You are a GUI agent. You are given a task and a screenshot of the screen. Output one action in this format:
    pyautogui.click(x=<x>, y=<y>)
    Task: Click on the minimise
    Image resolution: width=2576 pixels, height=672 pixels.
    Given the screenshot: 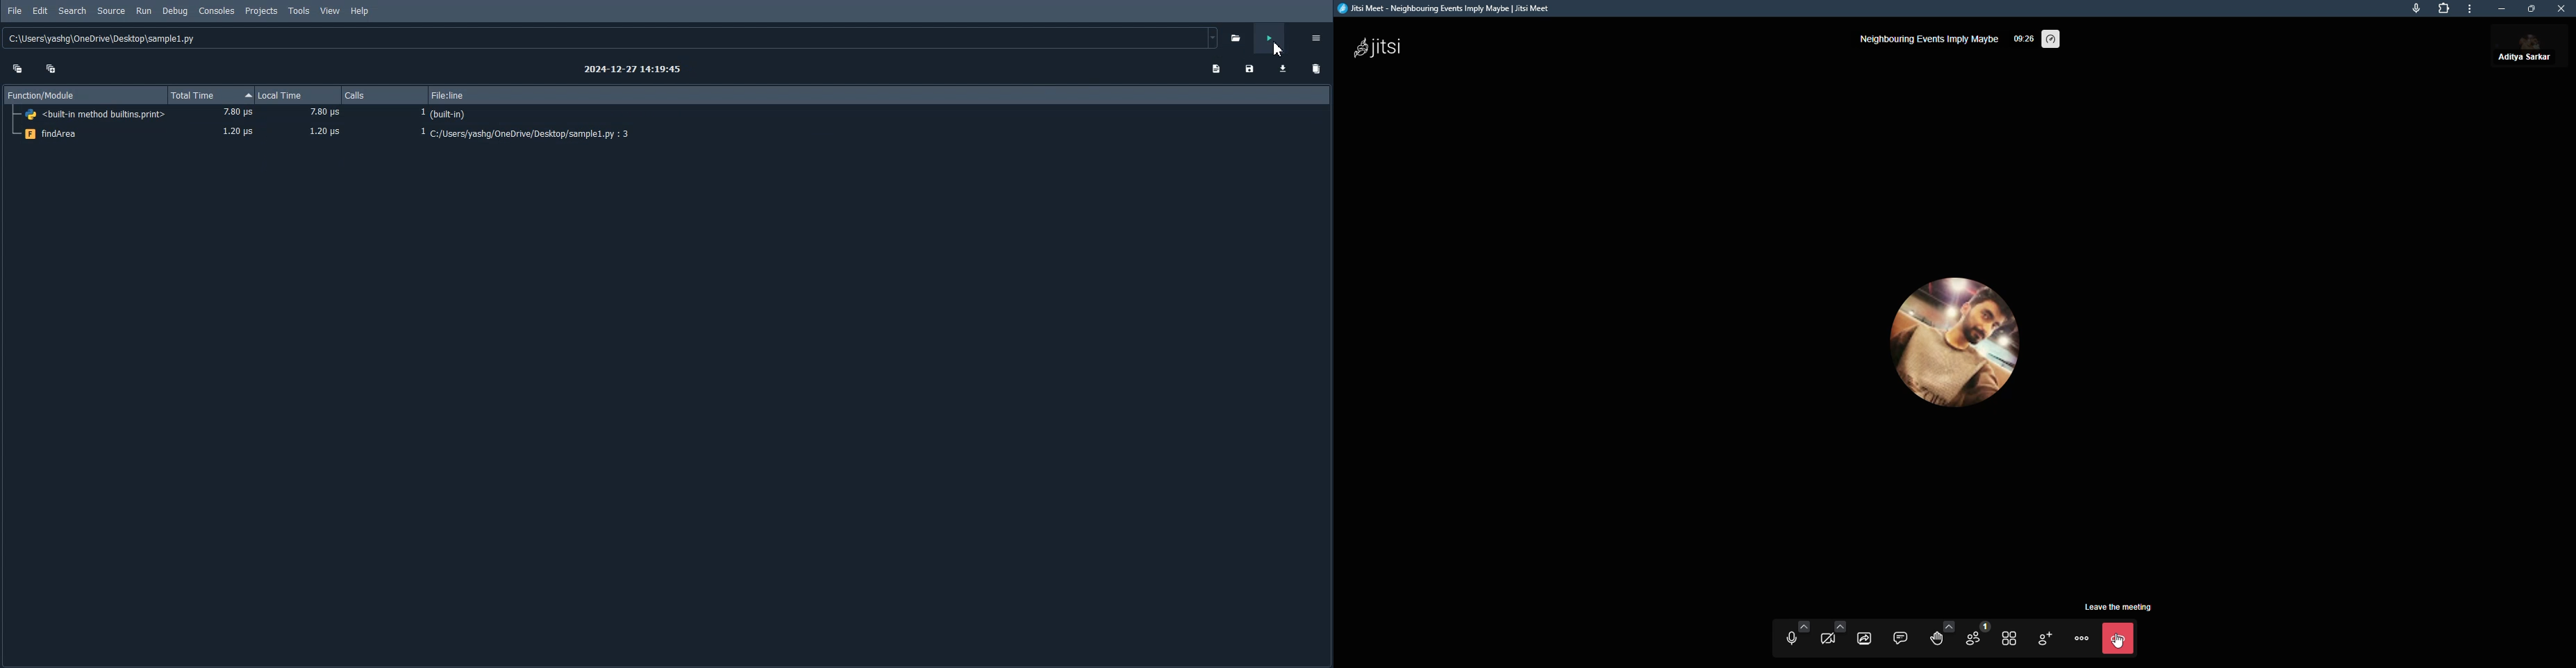 What is the action you would take?
    pyautogui.click(x=2533, y=9)
    